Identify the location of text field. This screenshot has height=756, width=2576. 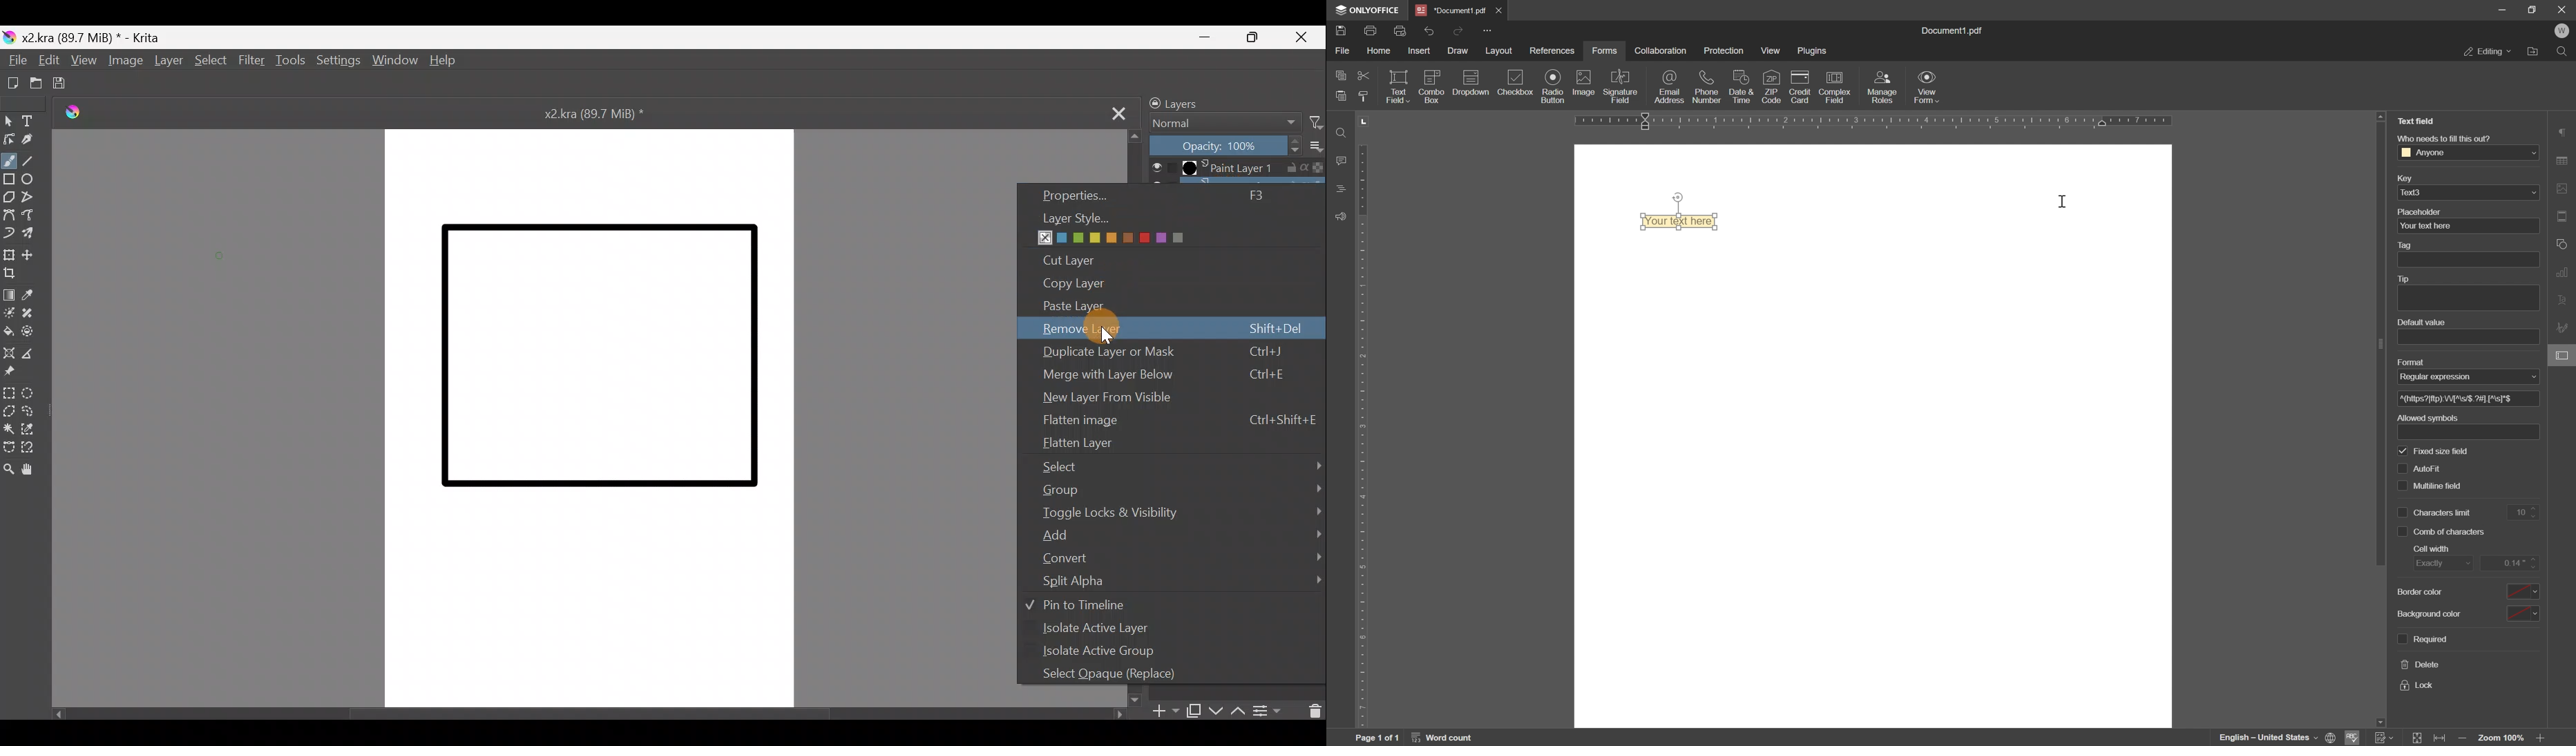
(2416, 121).